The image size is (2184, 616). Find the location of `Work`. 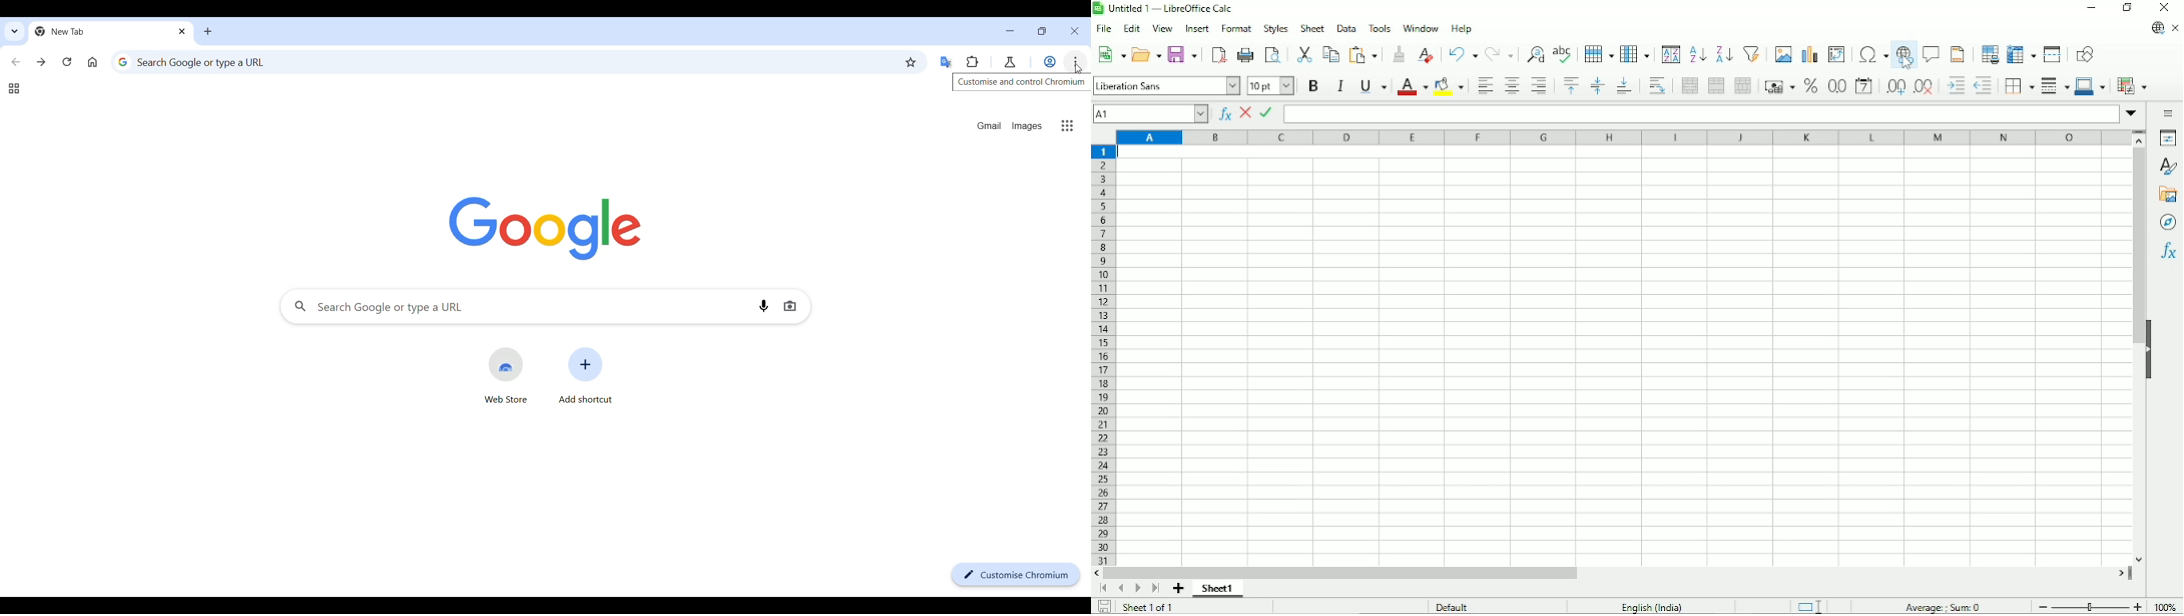

Work is located at coordinates (1050, 62).